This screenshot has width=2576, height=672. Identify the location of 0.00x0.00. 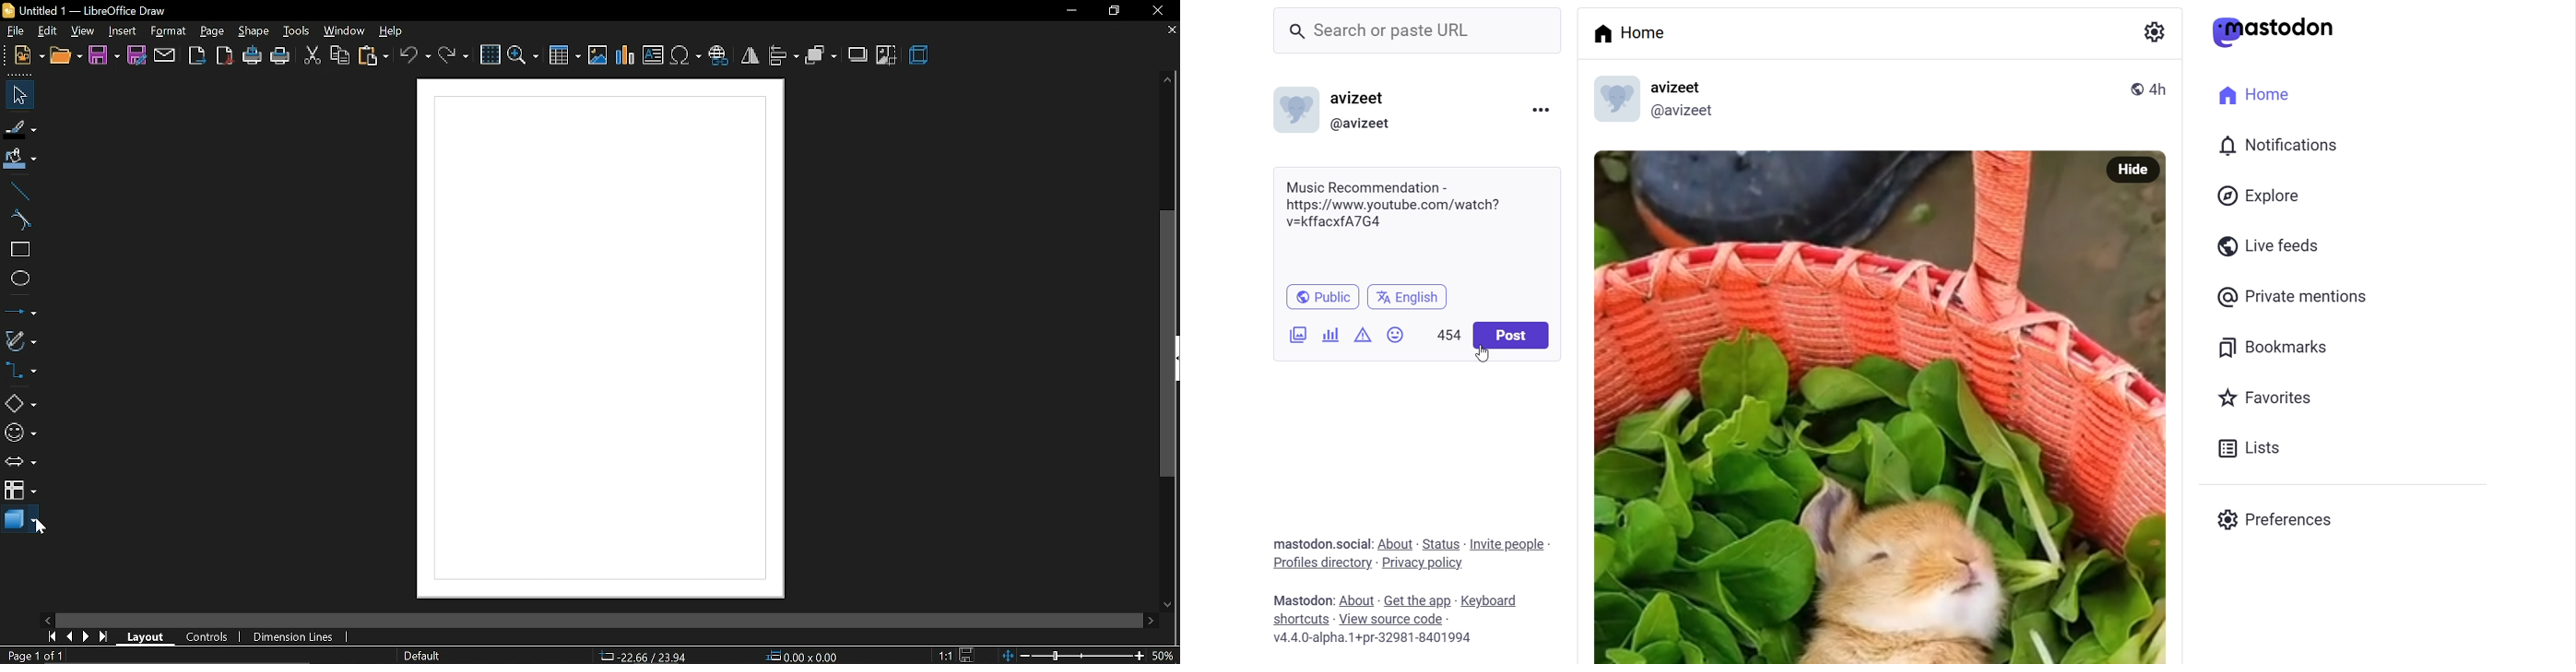
(806, 657).